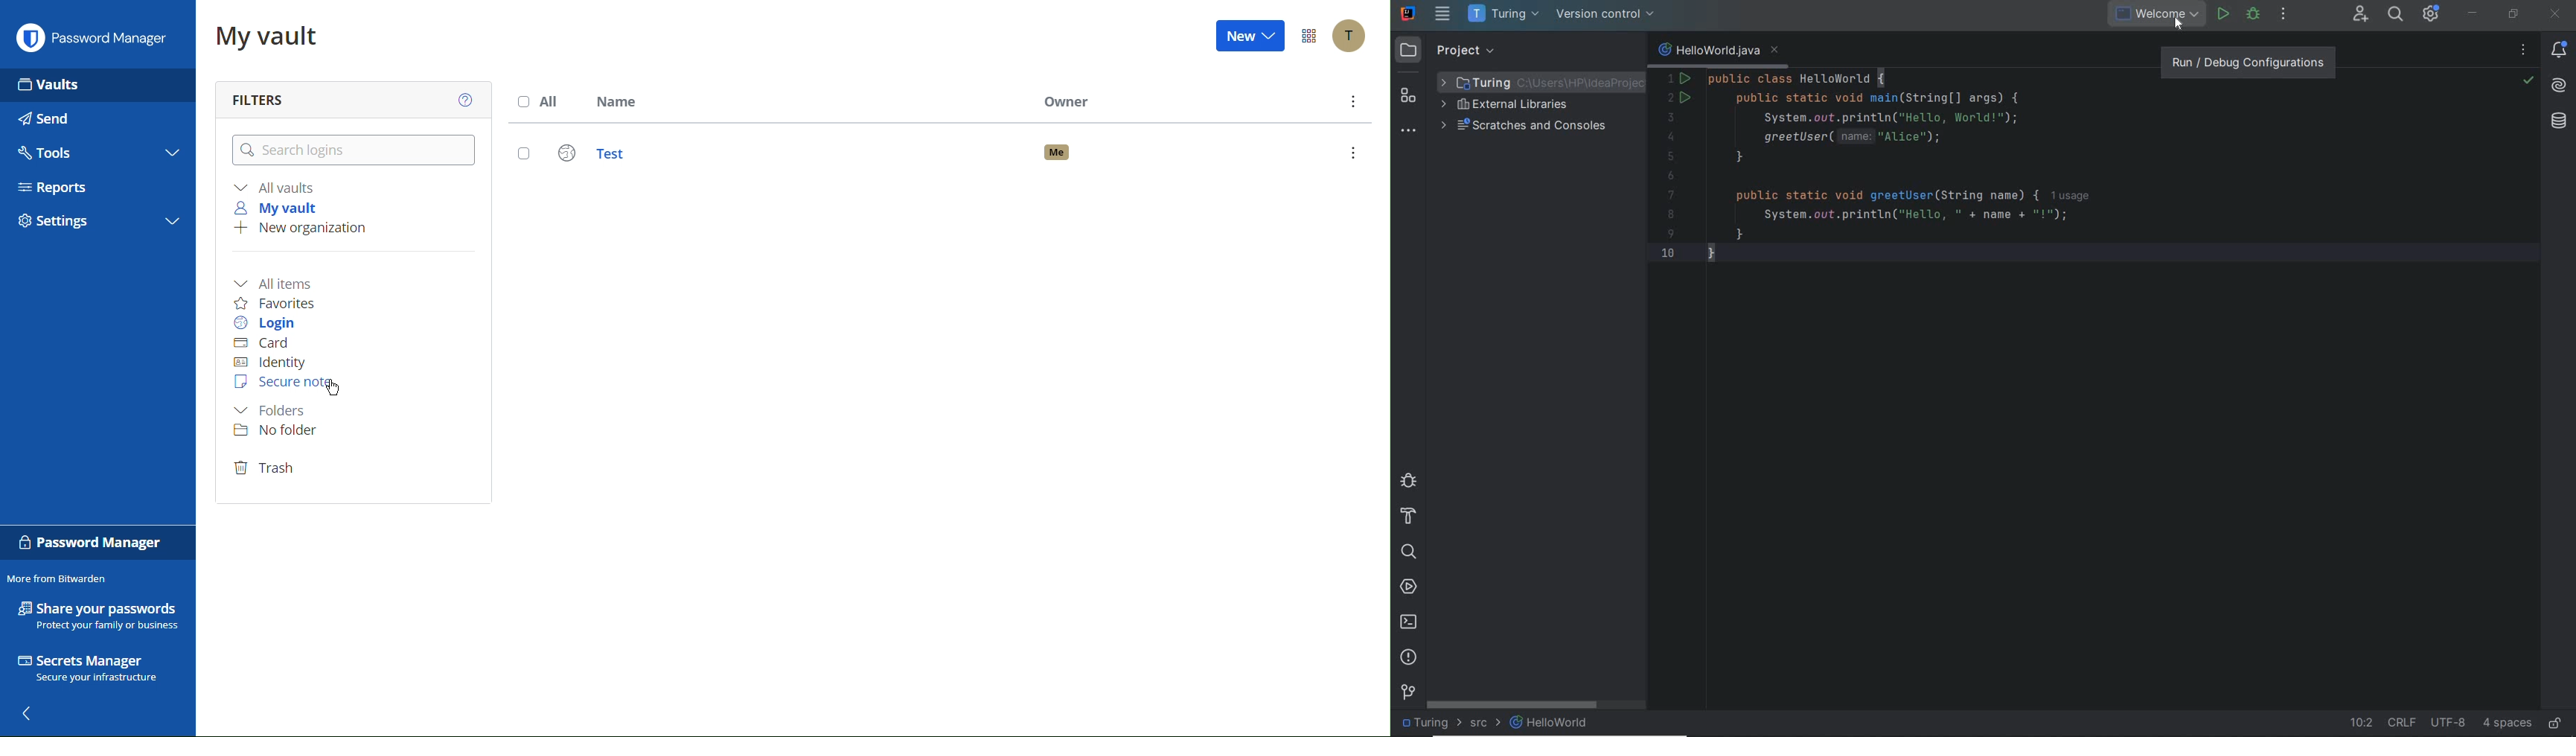 The height and width of the screenshot is (756, 2576). Describe the element at coordinates (50, 118) in the screenshot. I see `Send` at that location.